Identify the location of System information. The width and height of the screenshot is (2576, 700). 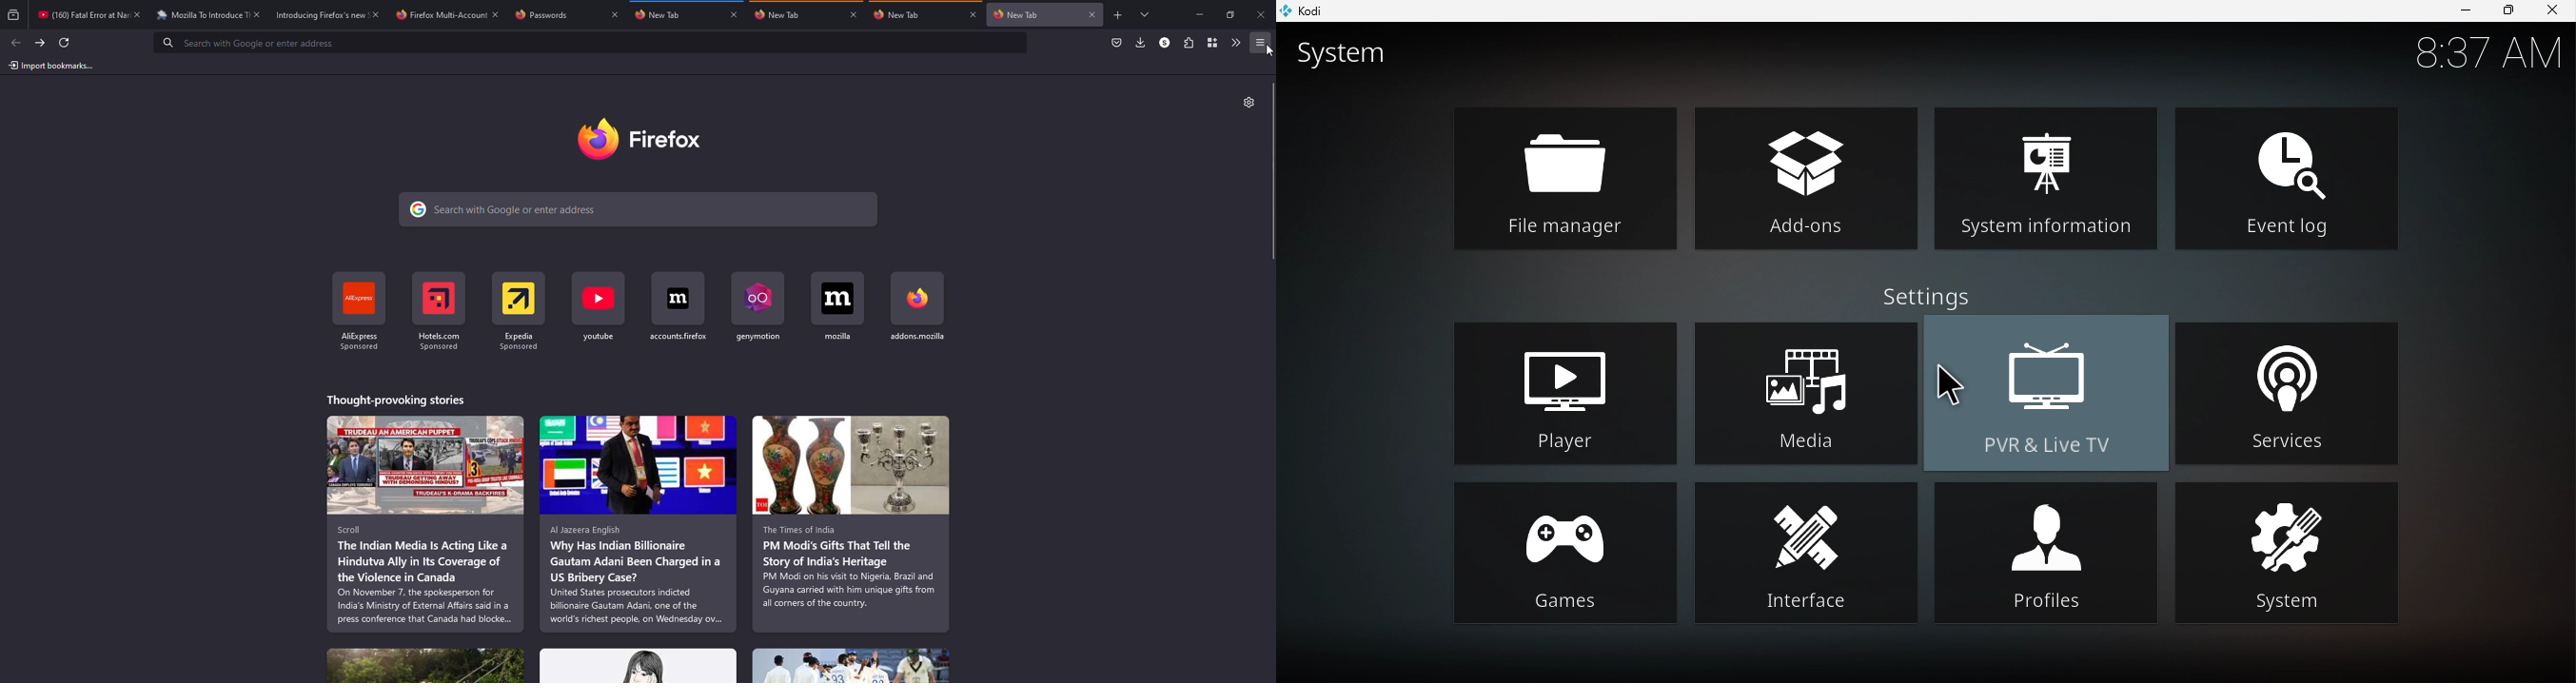
(2043, 176).